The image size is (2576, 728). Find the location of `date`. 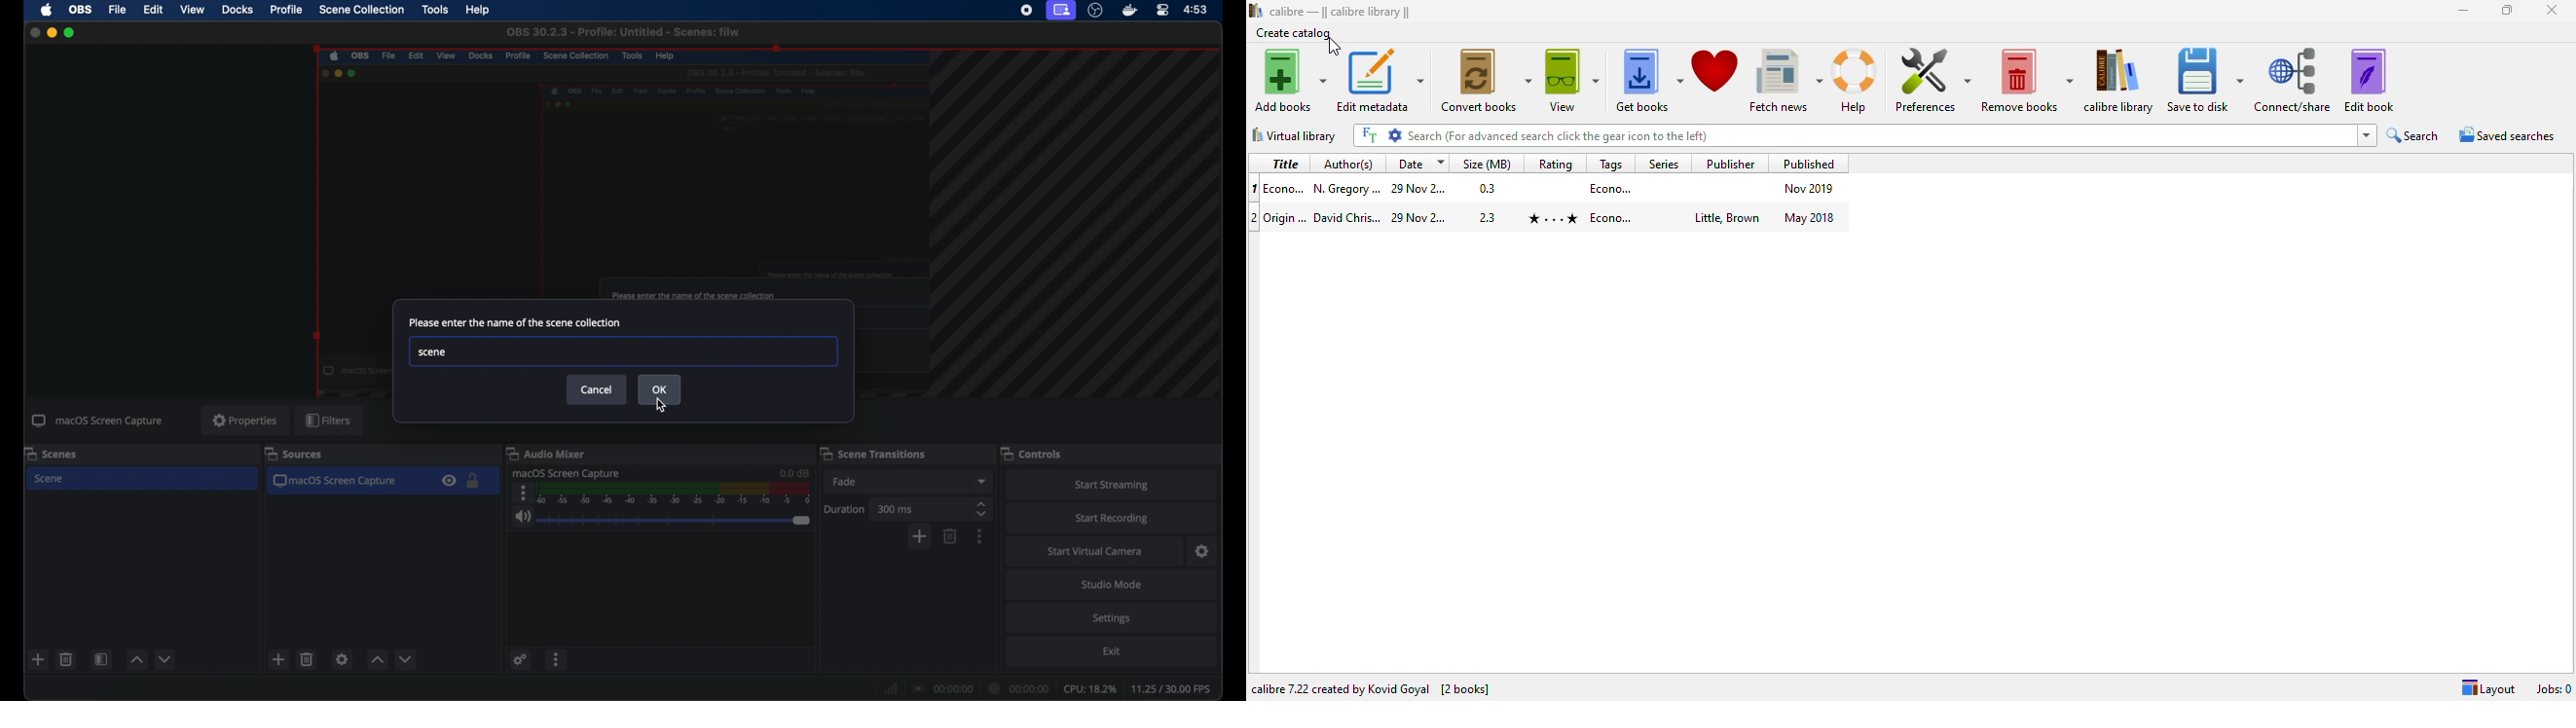

date is located at coordinates (1419, 164).